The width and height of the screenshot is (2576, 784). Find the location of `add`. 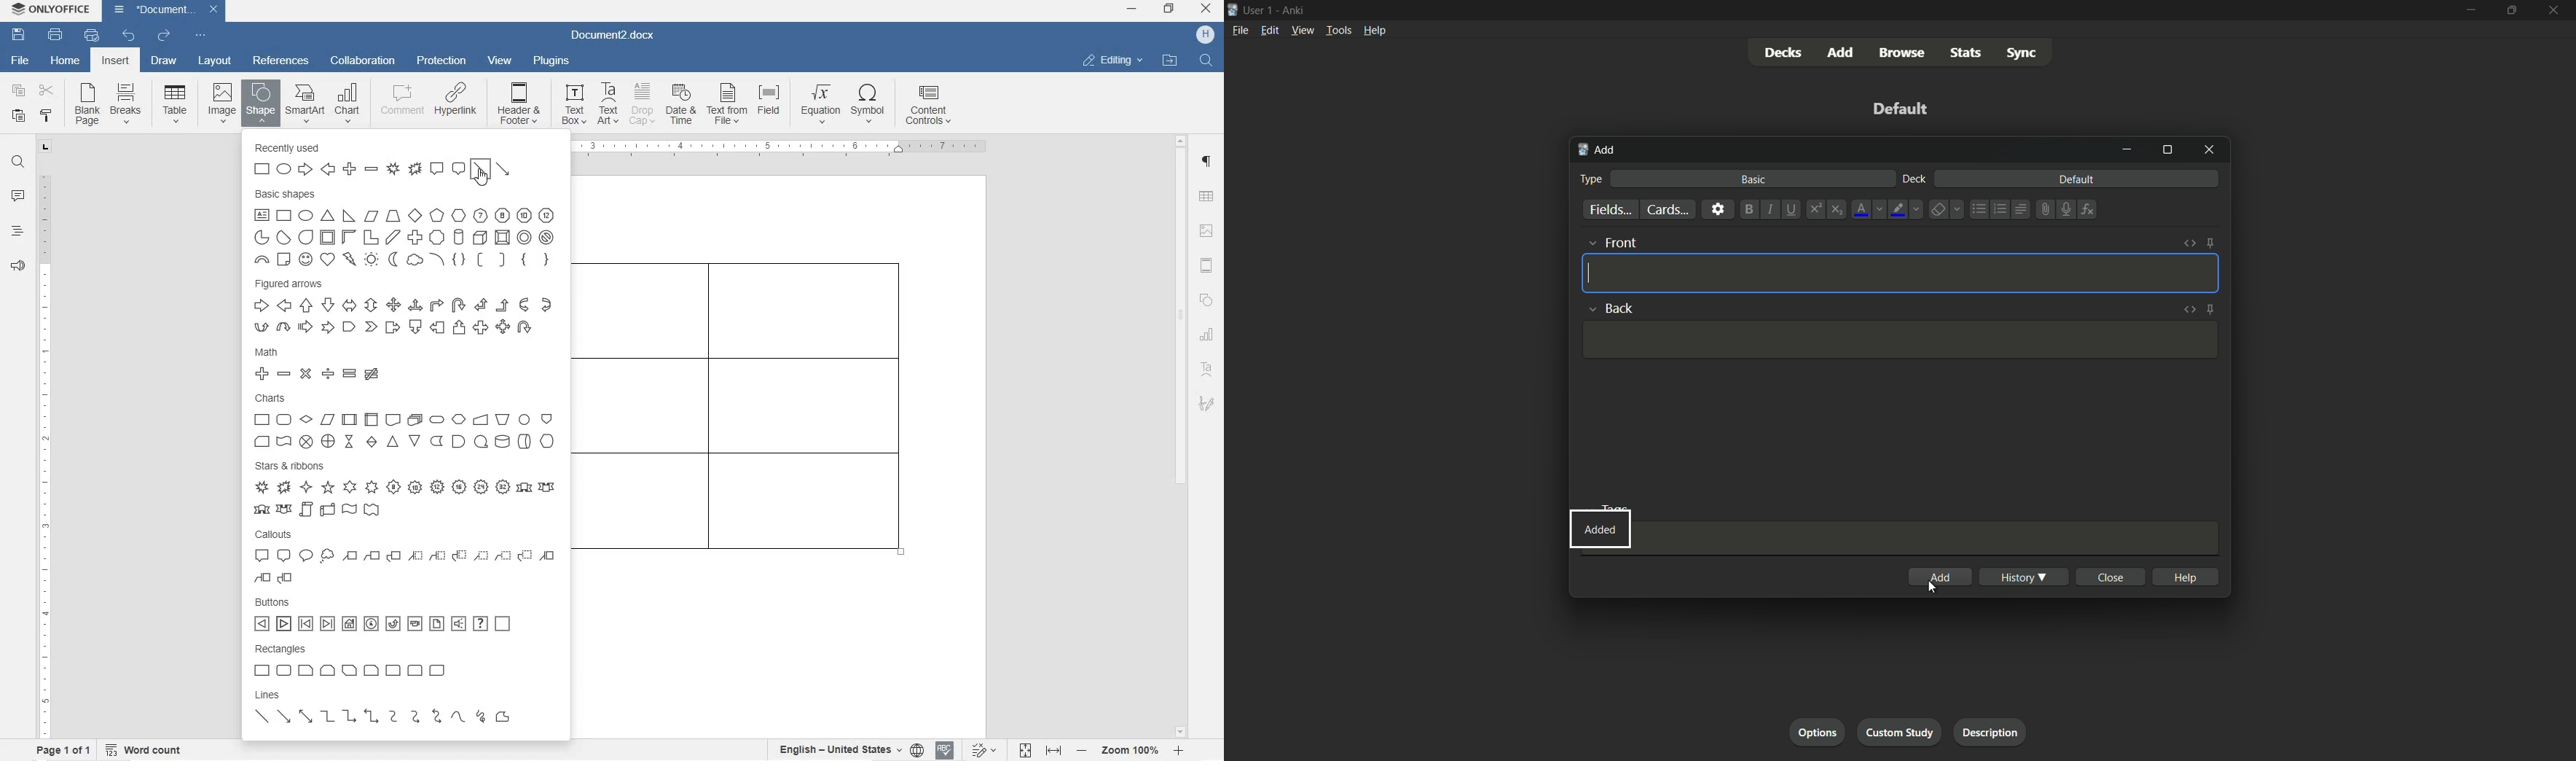

add is located at coordinates (1596, 151).